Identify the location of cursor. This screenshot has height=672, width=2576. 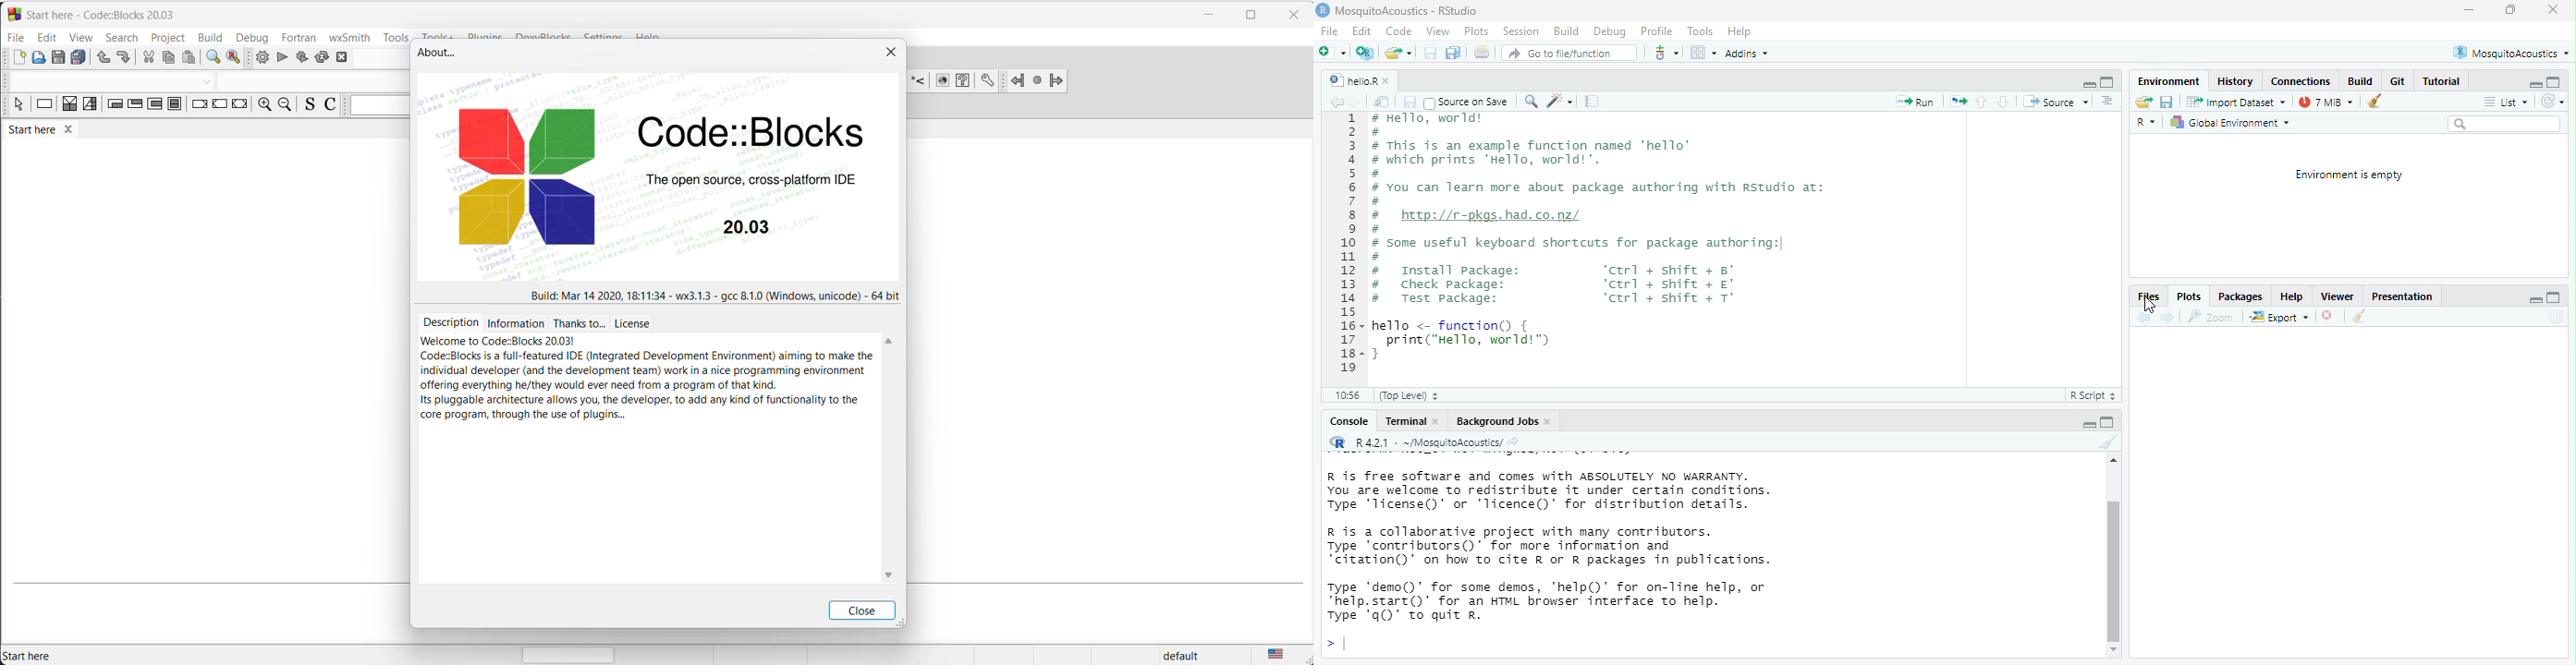
(2149, 306).